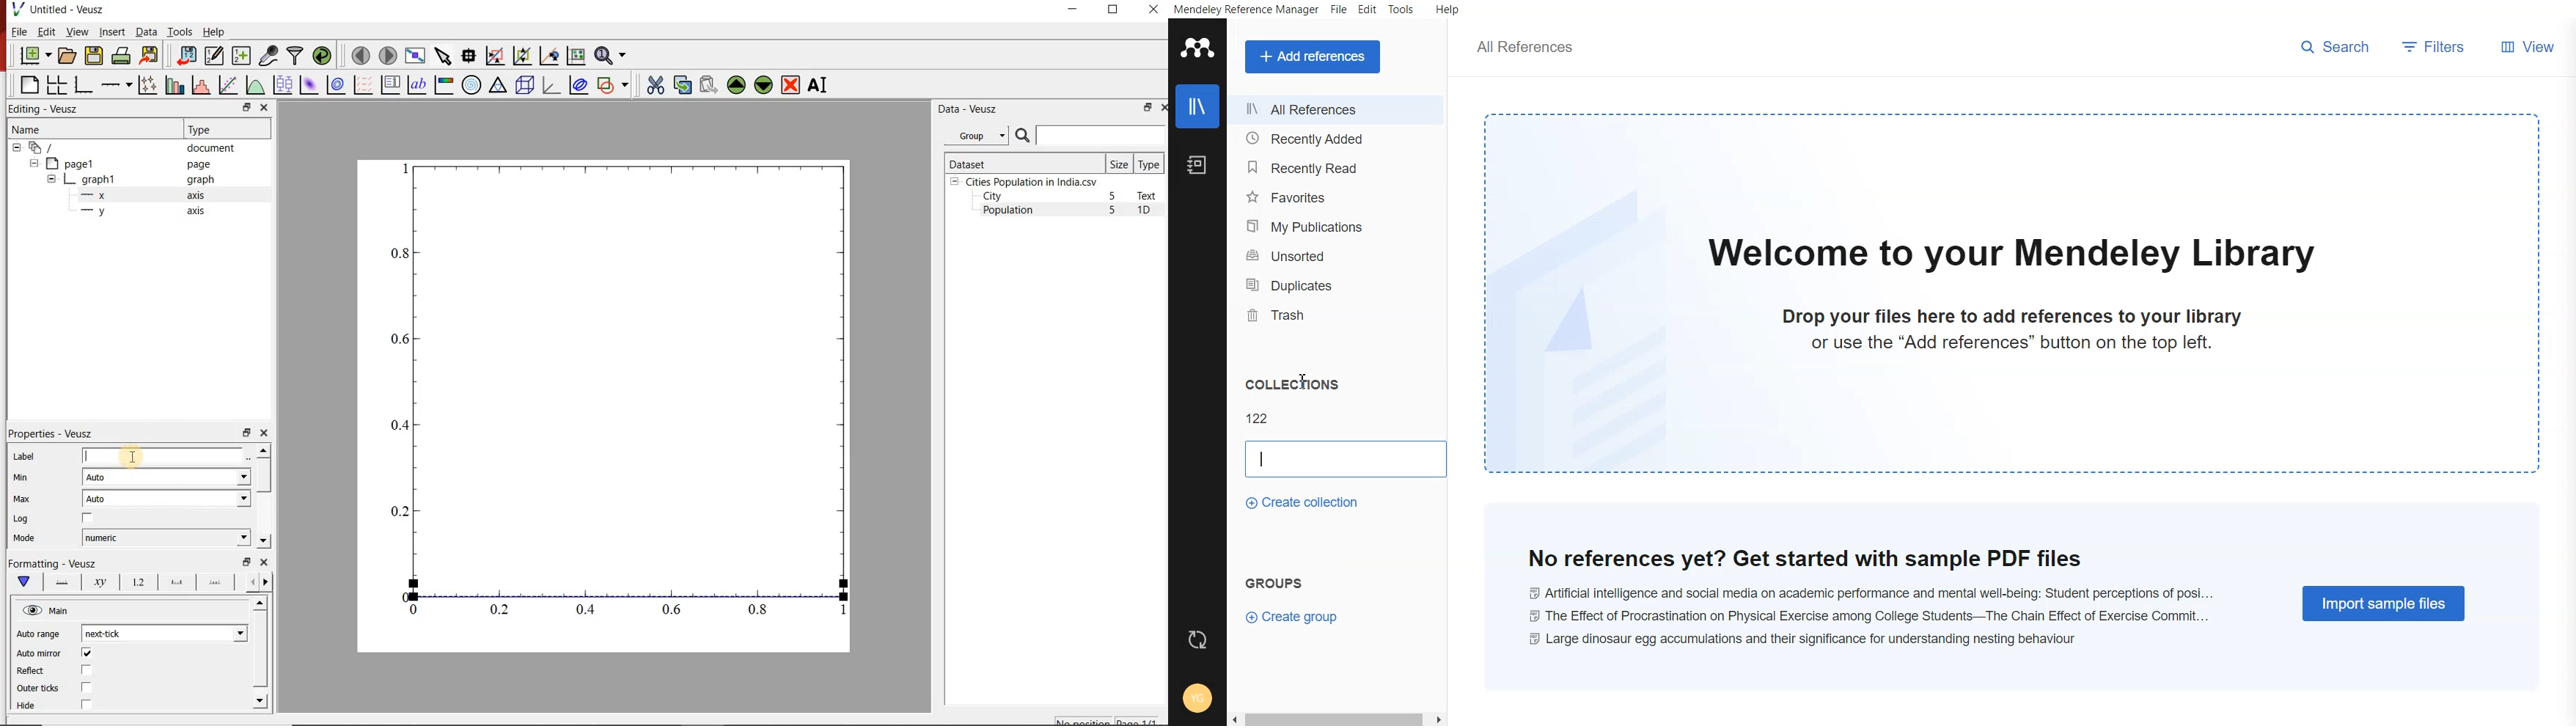  I want to click on next-tick, so click(163, 634).